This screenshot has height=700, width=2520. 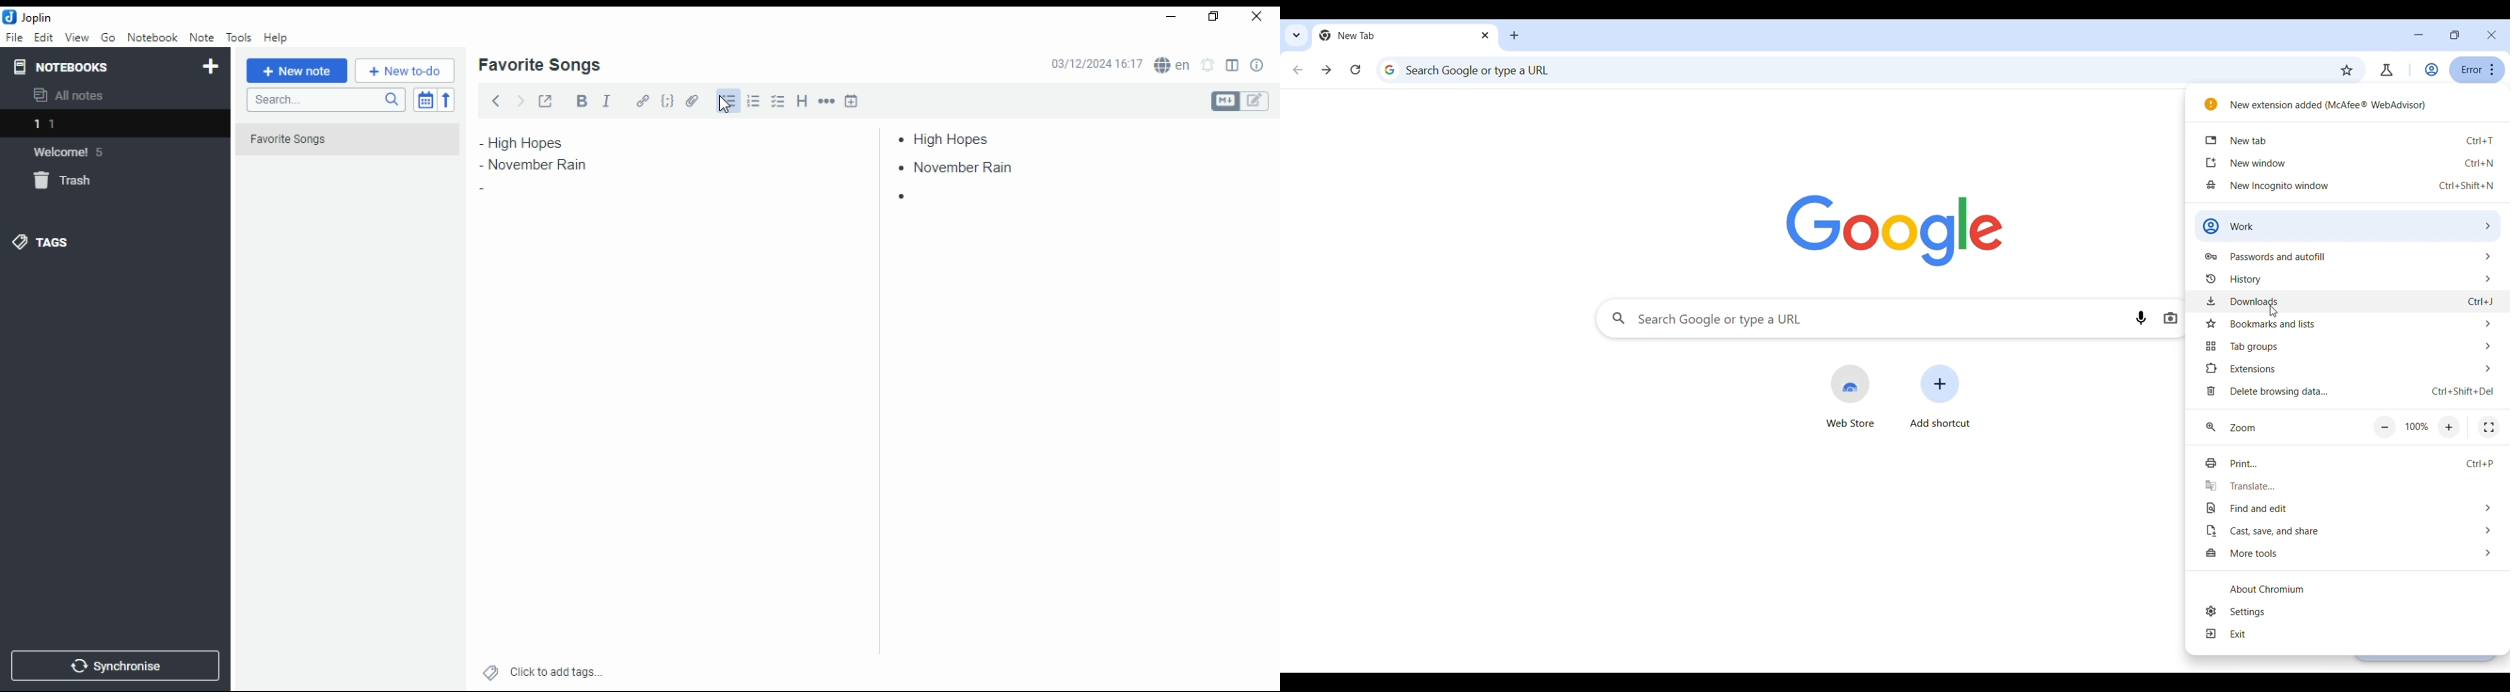 What do you see at coordinates (556, 669) in the screenshot?
I see `click to add tags` at bounding box center [556, 669].